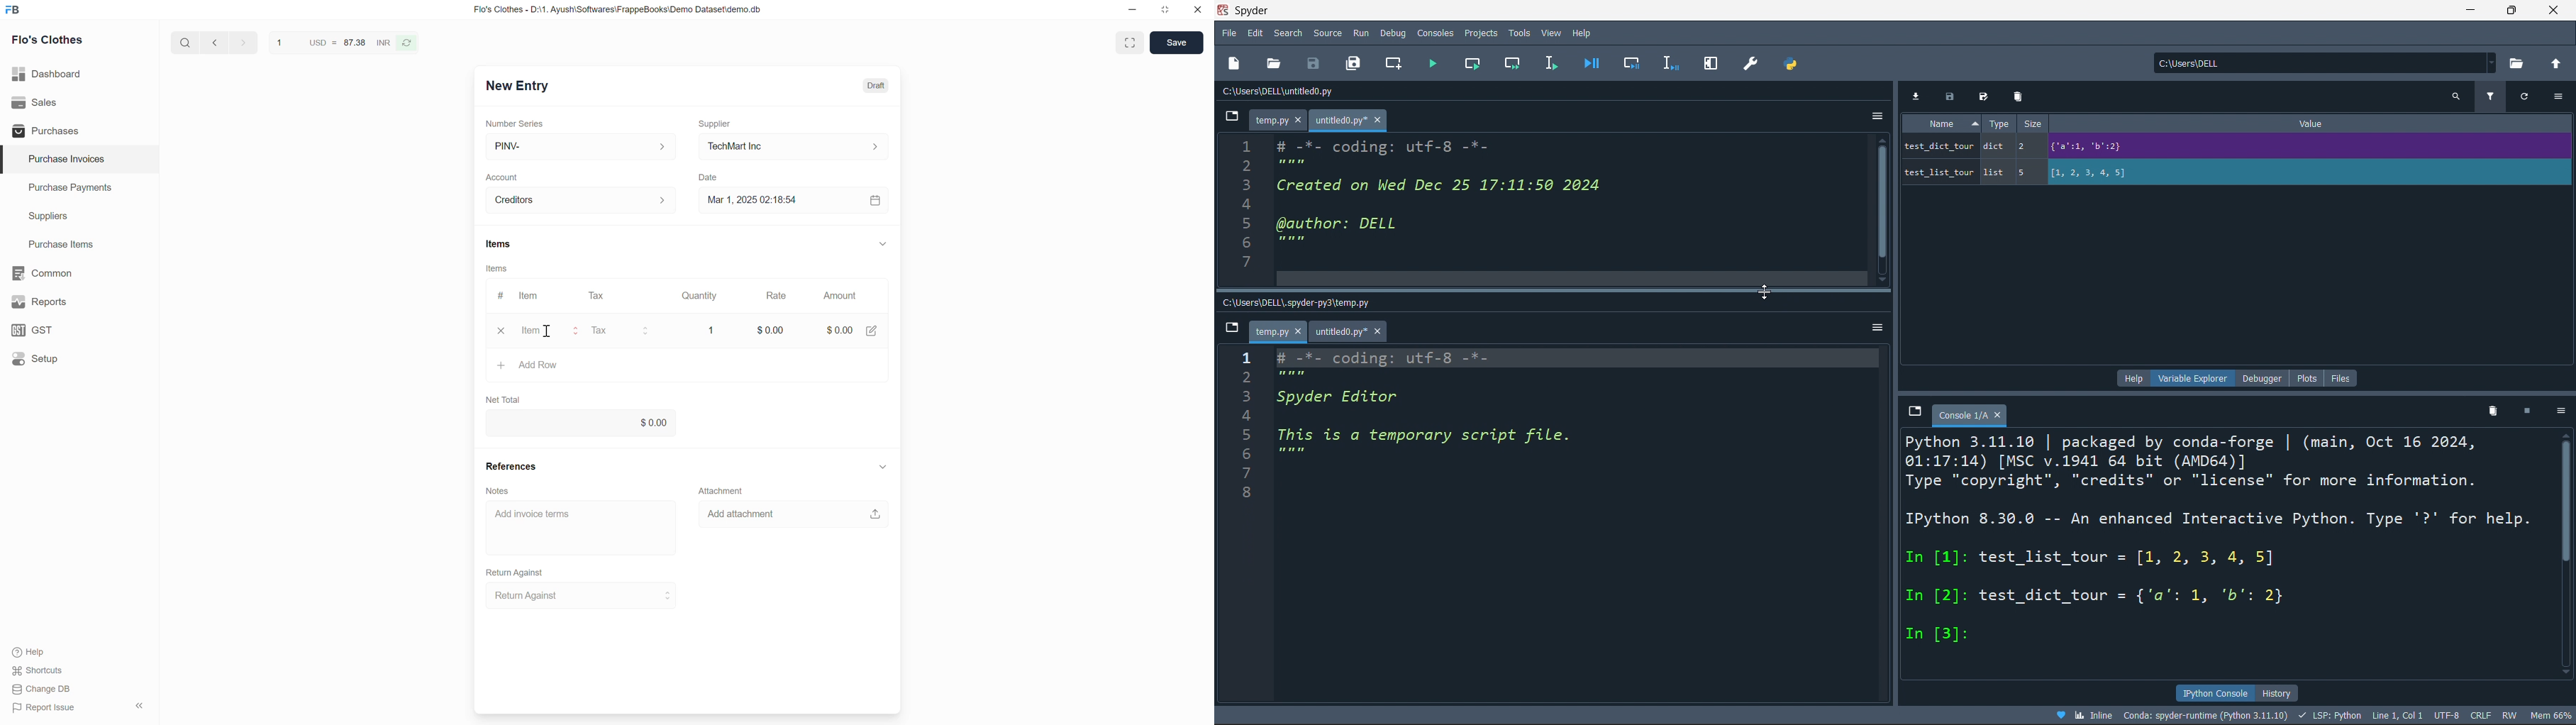  What do you see at coordinates (1351, 332) in the screenshot?
I see `untitledo.py* ` at bounding box center [1351, 332].